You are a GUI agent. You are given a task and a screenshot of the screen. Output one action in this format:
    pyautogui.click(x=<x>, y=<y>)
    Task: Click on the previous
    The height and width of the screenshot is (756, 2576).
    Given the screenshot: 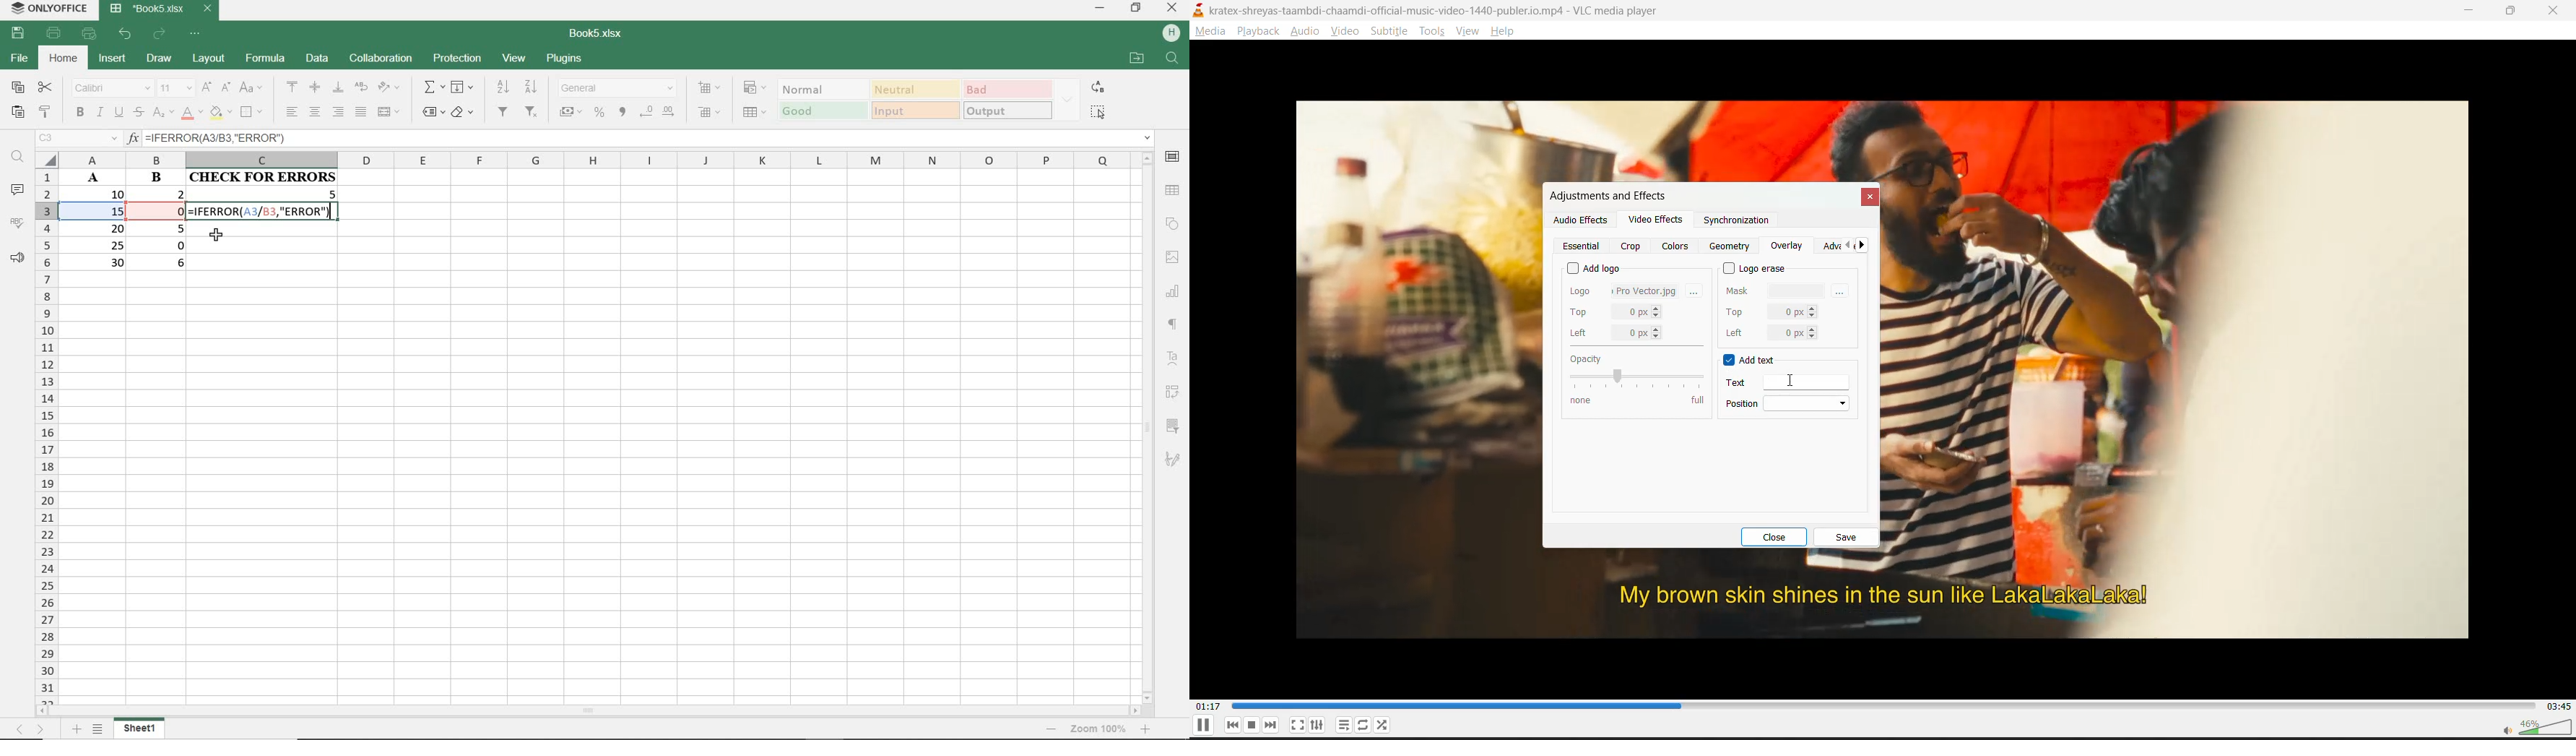 What is the action you would take?
    pyautogui.click(x=1846, y=247)
    